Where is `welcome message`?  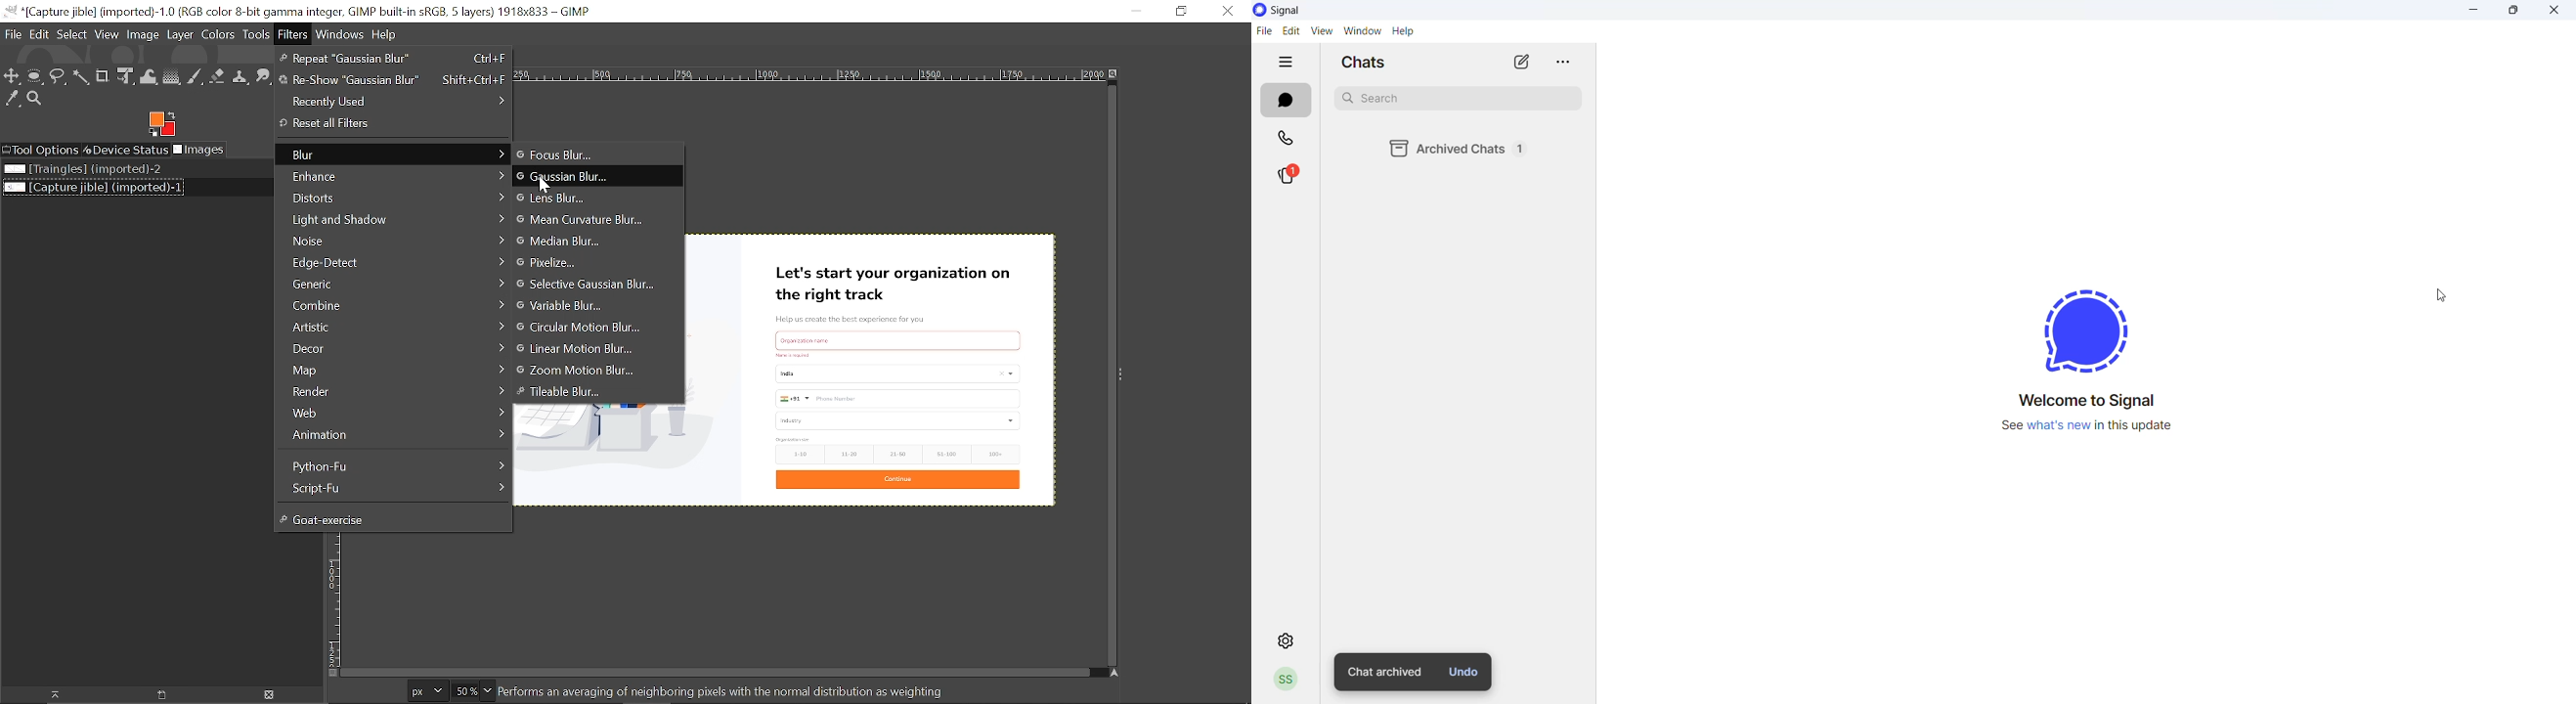
welcome message is located at coordinates (2095, 401).